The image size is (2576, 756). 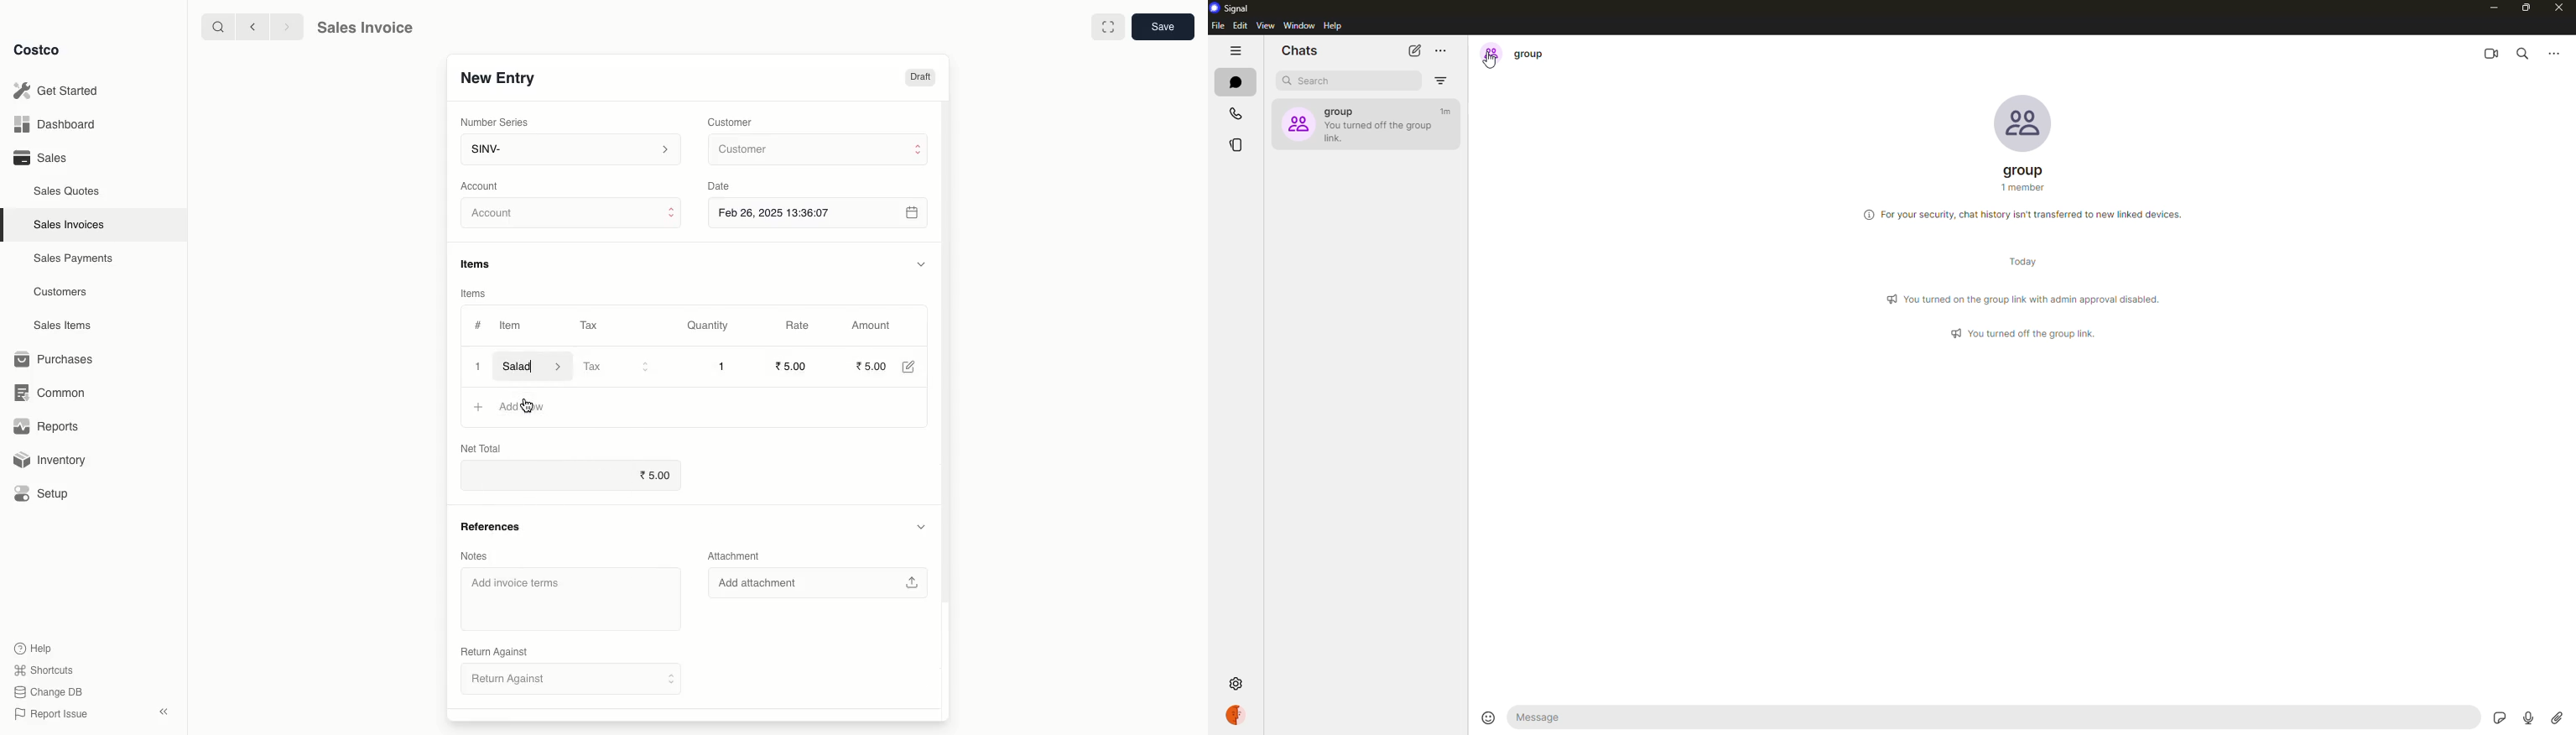 What do you see at coordinates (47, 428) in the screenshot?
I see `Reports` at bounding box center [47, 428].